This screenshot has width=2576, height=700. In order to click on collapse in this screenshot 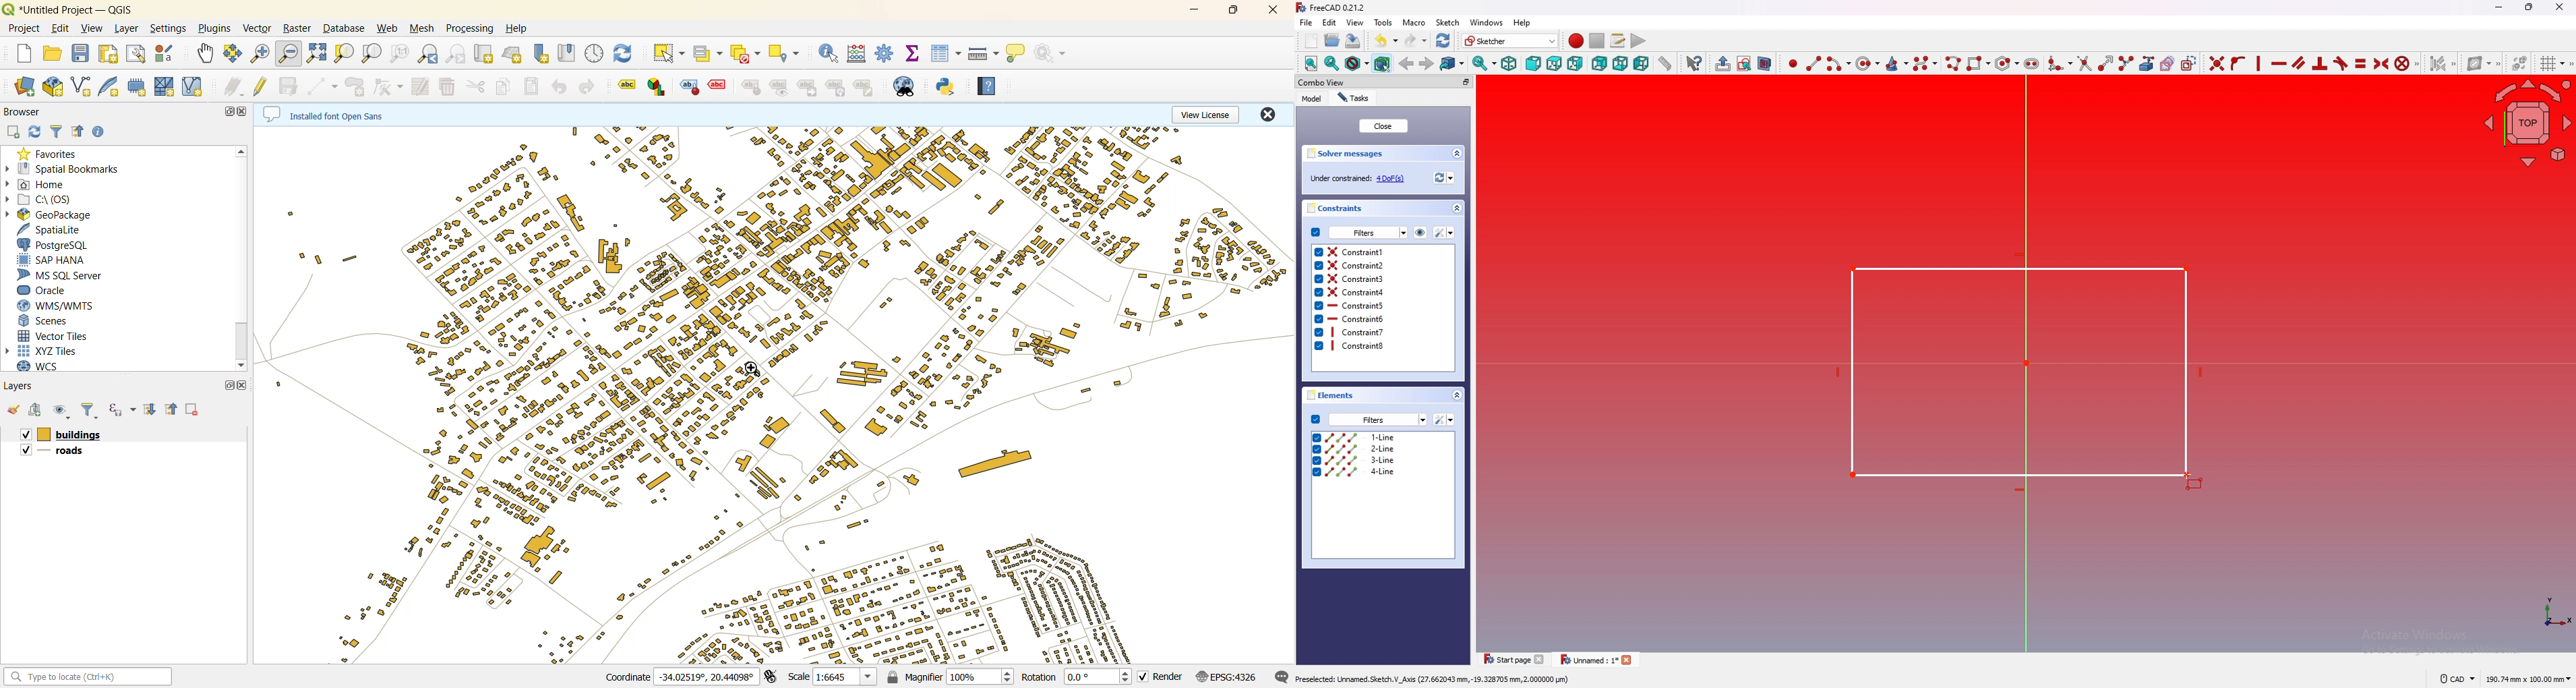, I will do `click(1456, 208)`.